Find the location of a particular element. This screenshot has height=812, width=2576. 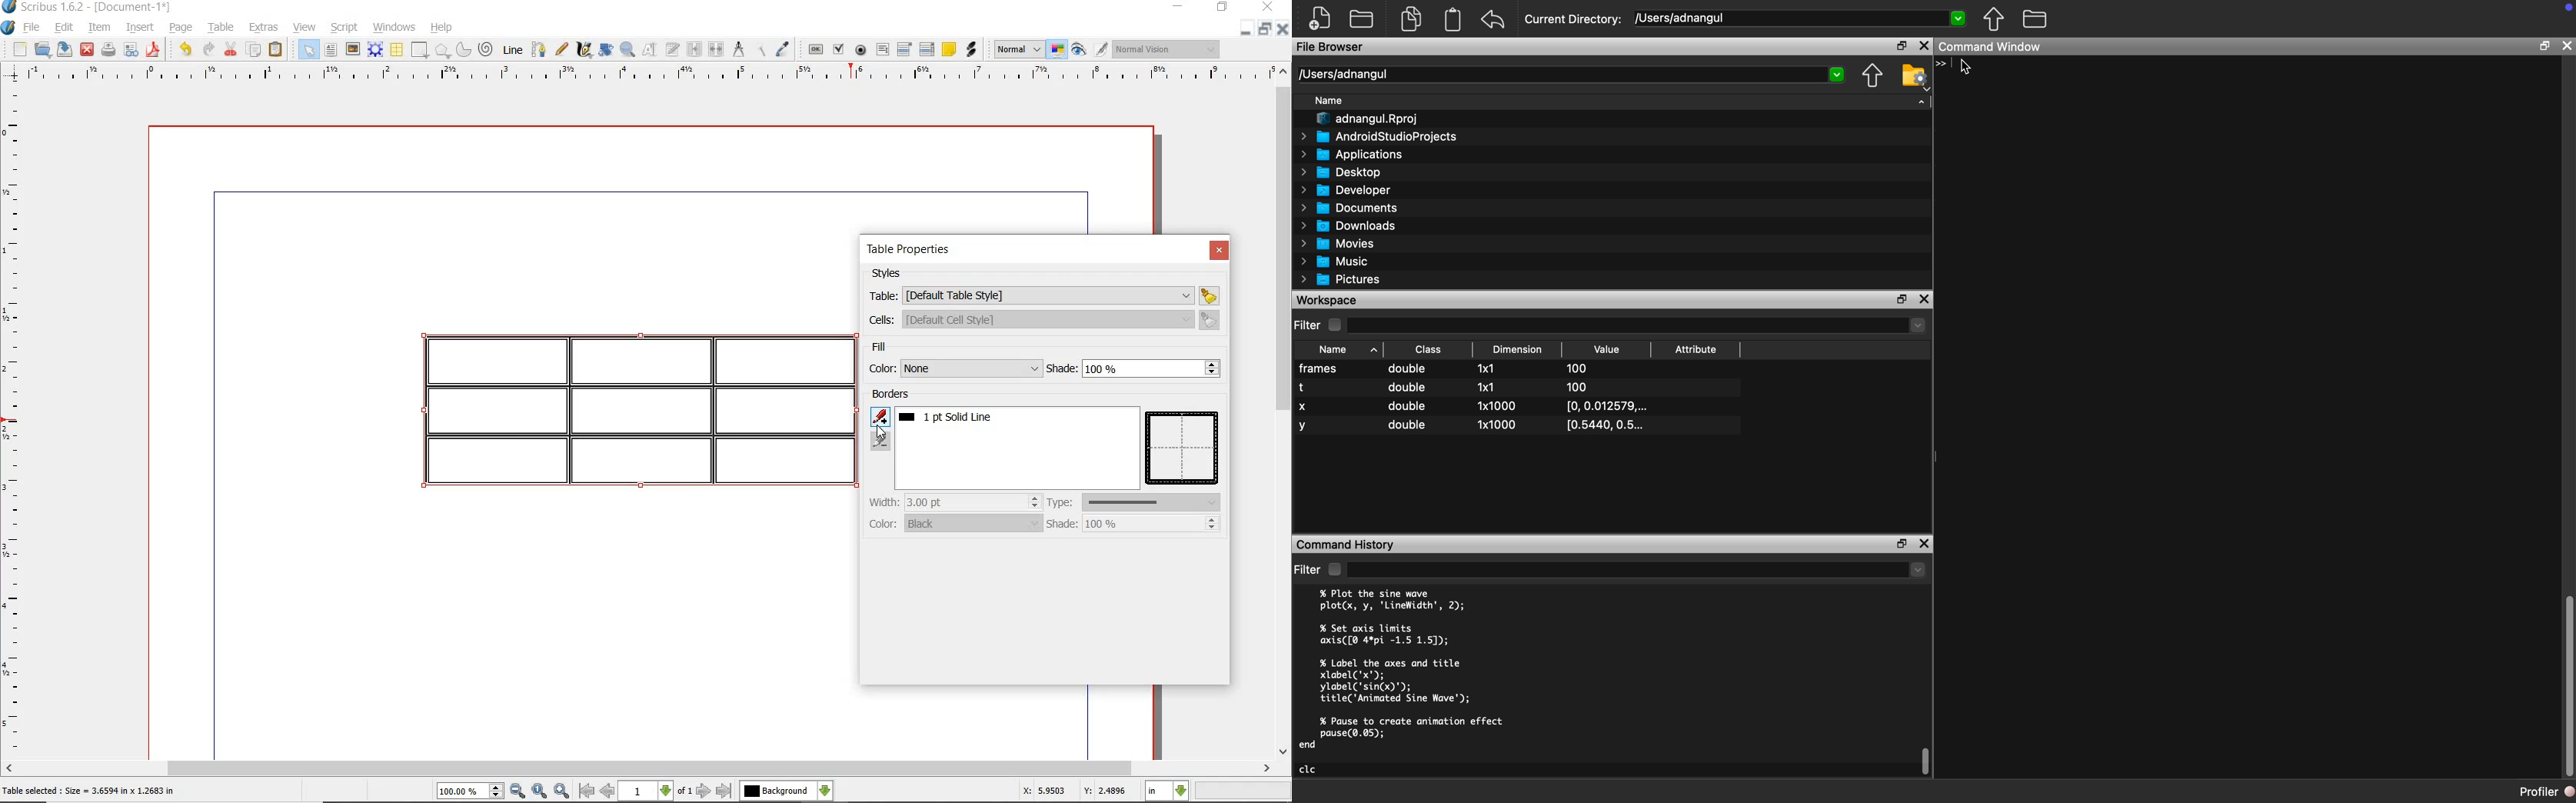

paste is located at coordinates (277, 49).